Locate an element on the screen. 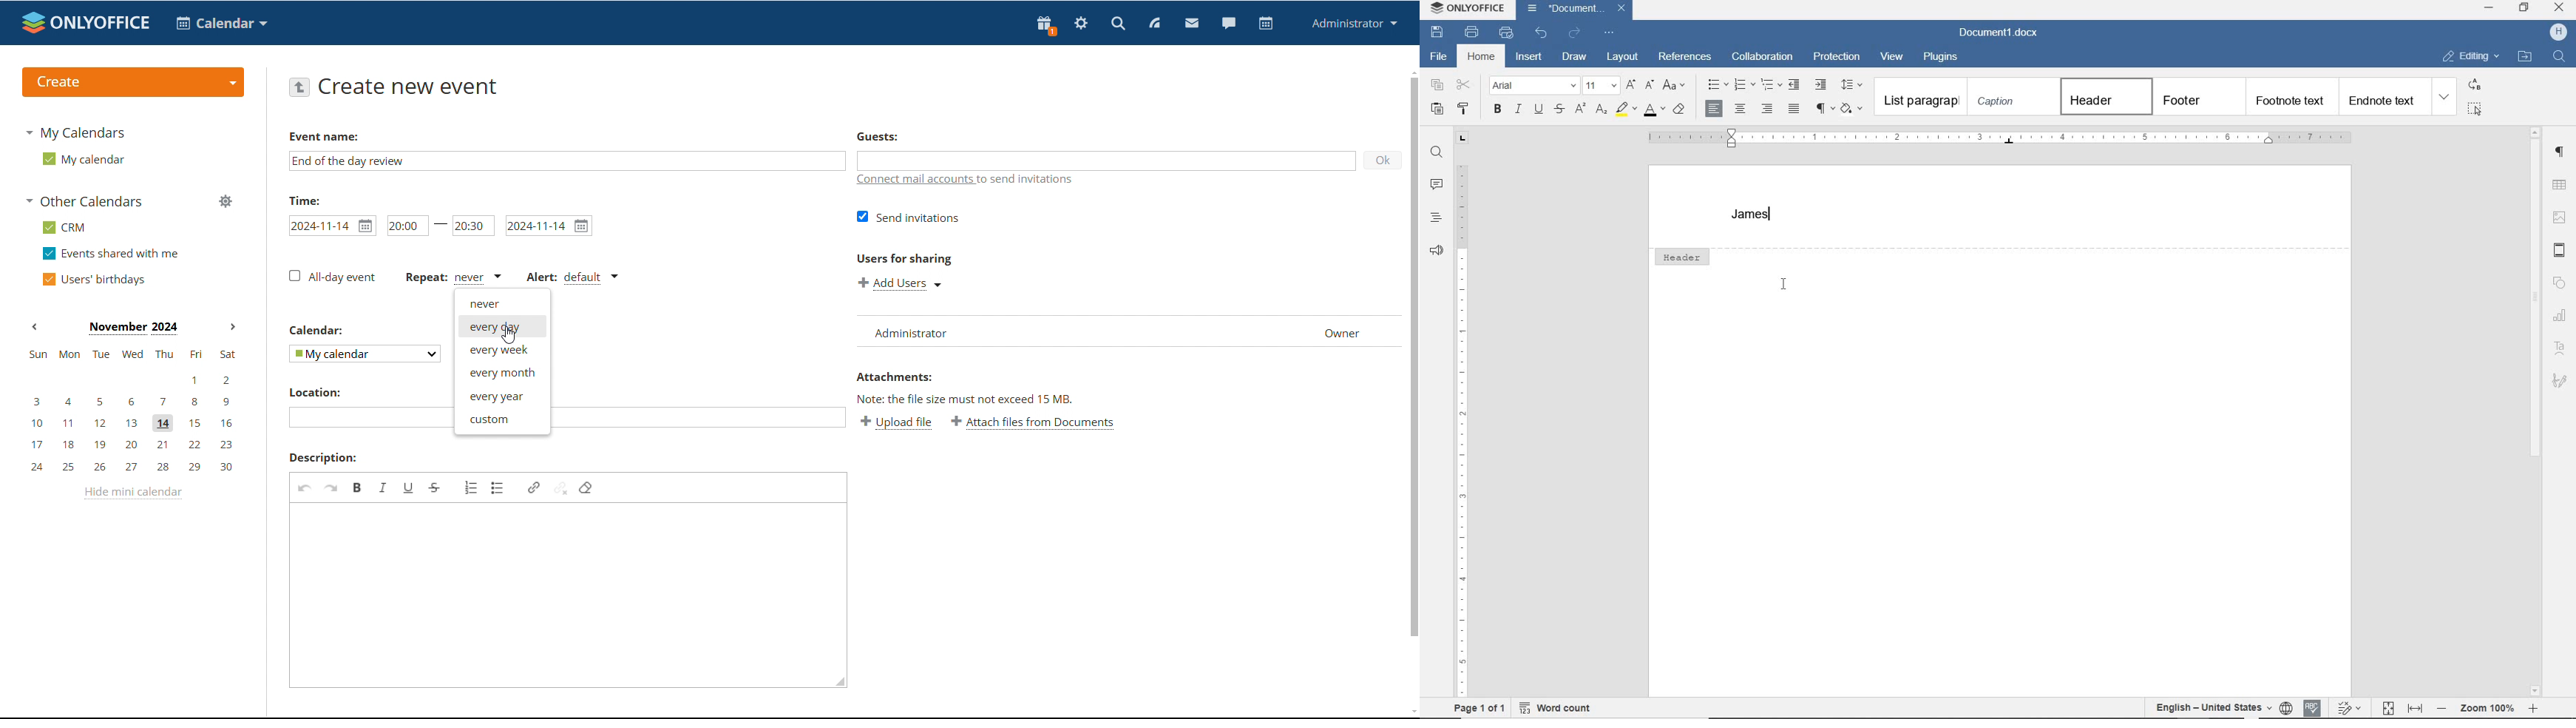 Image resolution: width=2576 pixels, height=728 pixels. ruler is located at coordinates (1994, 138).